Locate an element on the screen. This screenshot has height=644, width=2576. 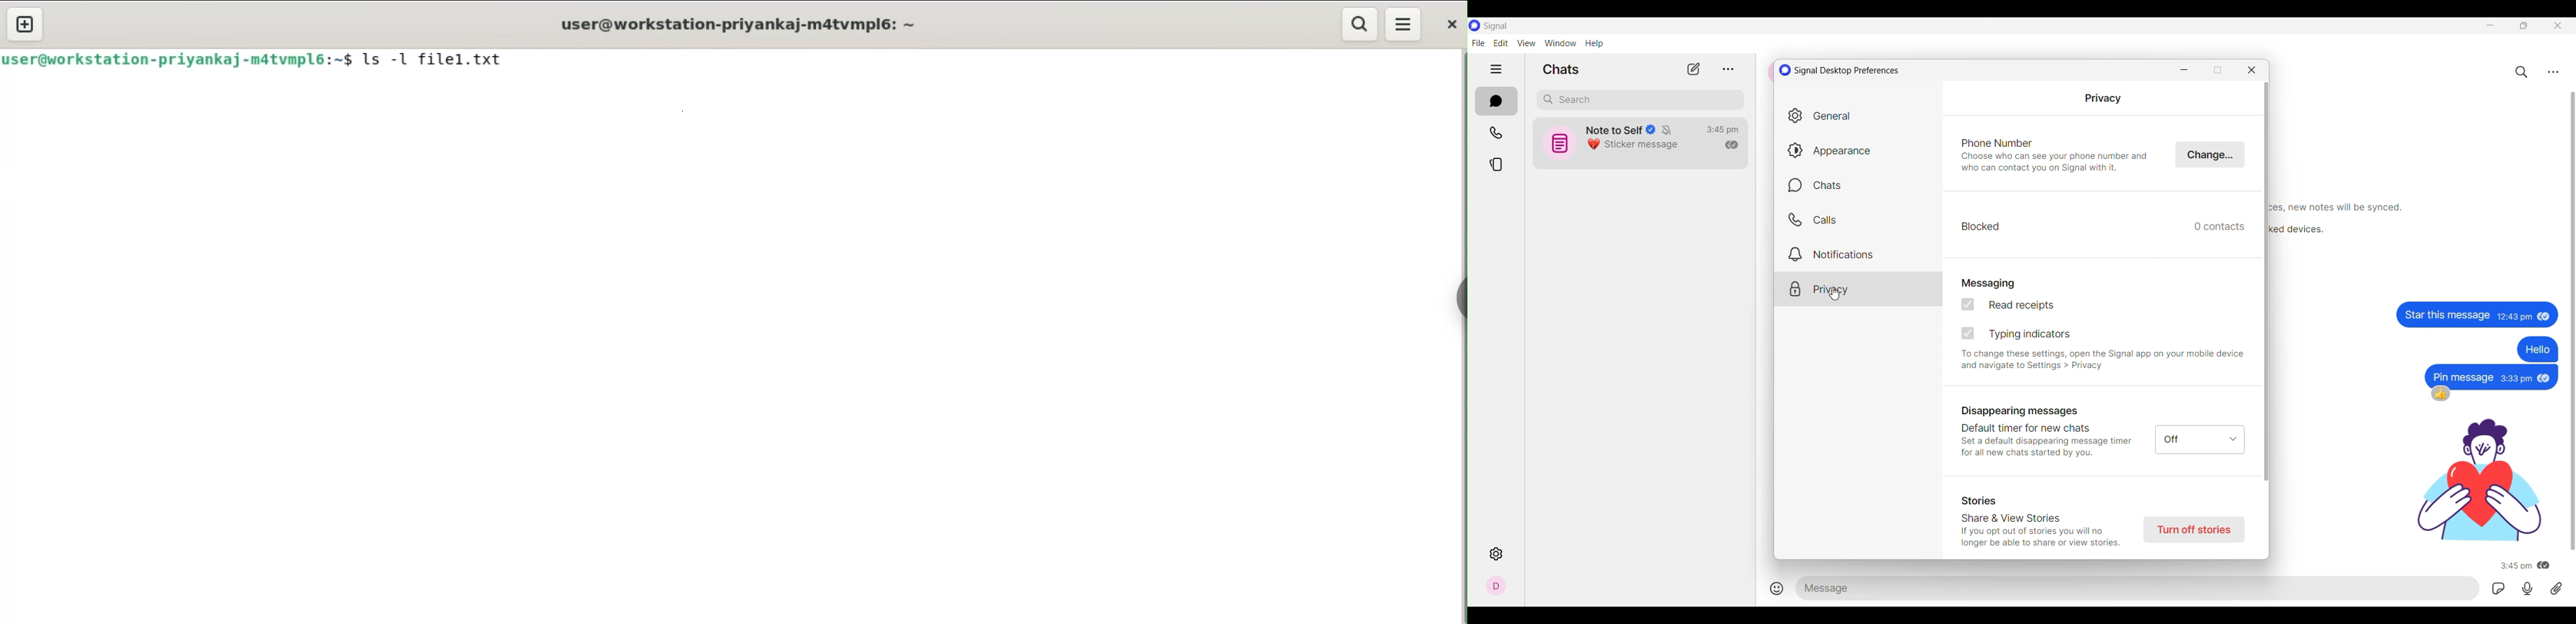
View archive is located at coordinates (1728, 69).